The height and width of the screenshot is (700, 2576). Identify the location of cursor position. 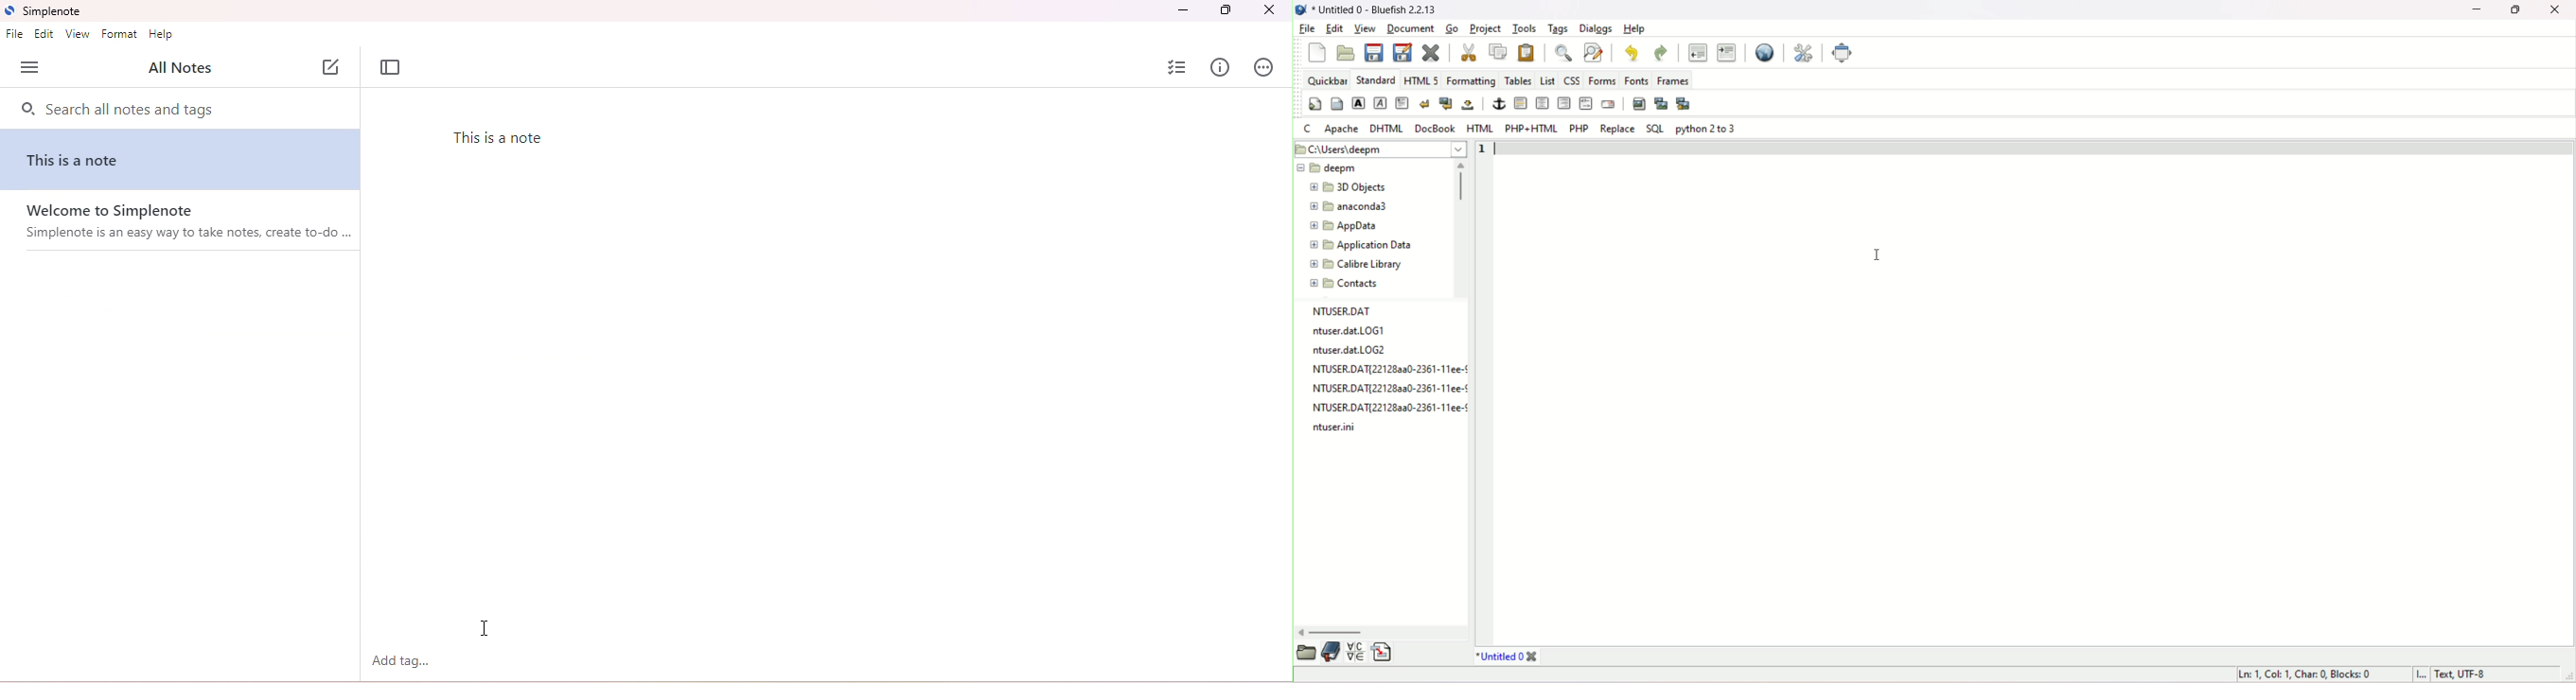
(2309, 674).